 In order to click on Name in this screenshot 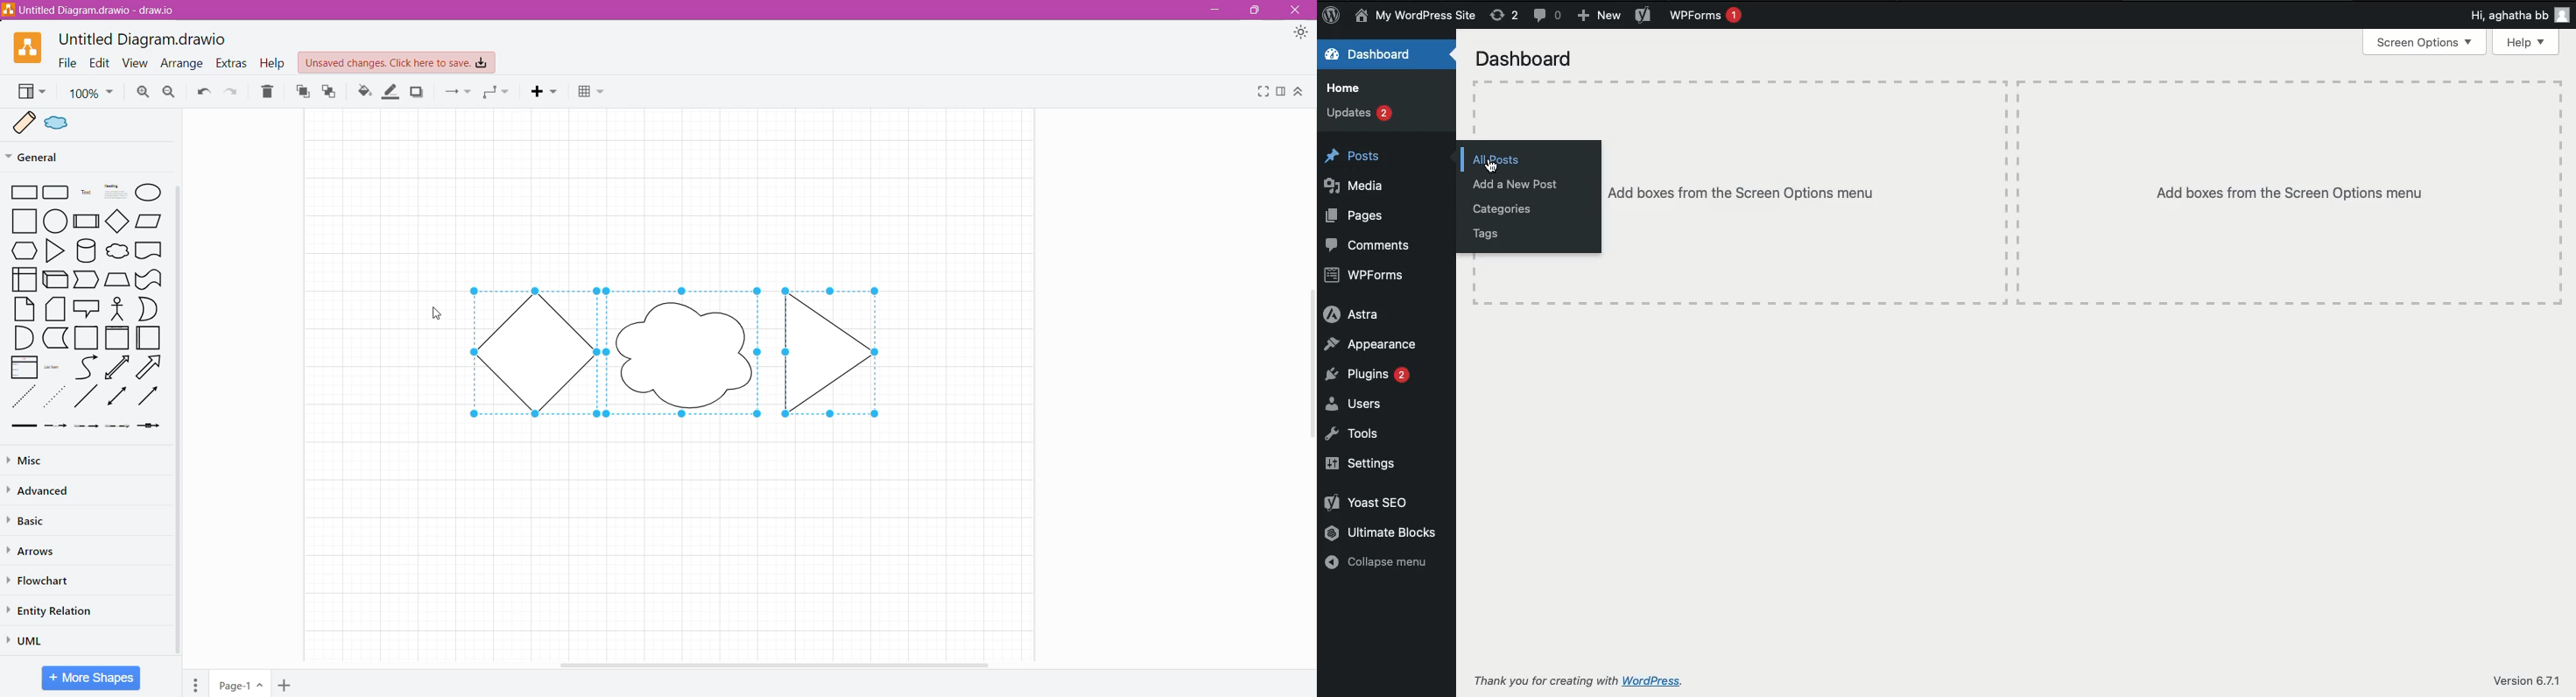, I will do `click(1418, 17)`.